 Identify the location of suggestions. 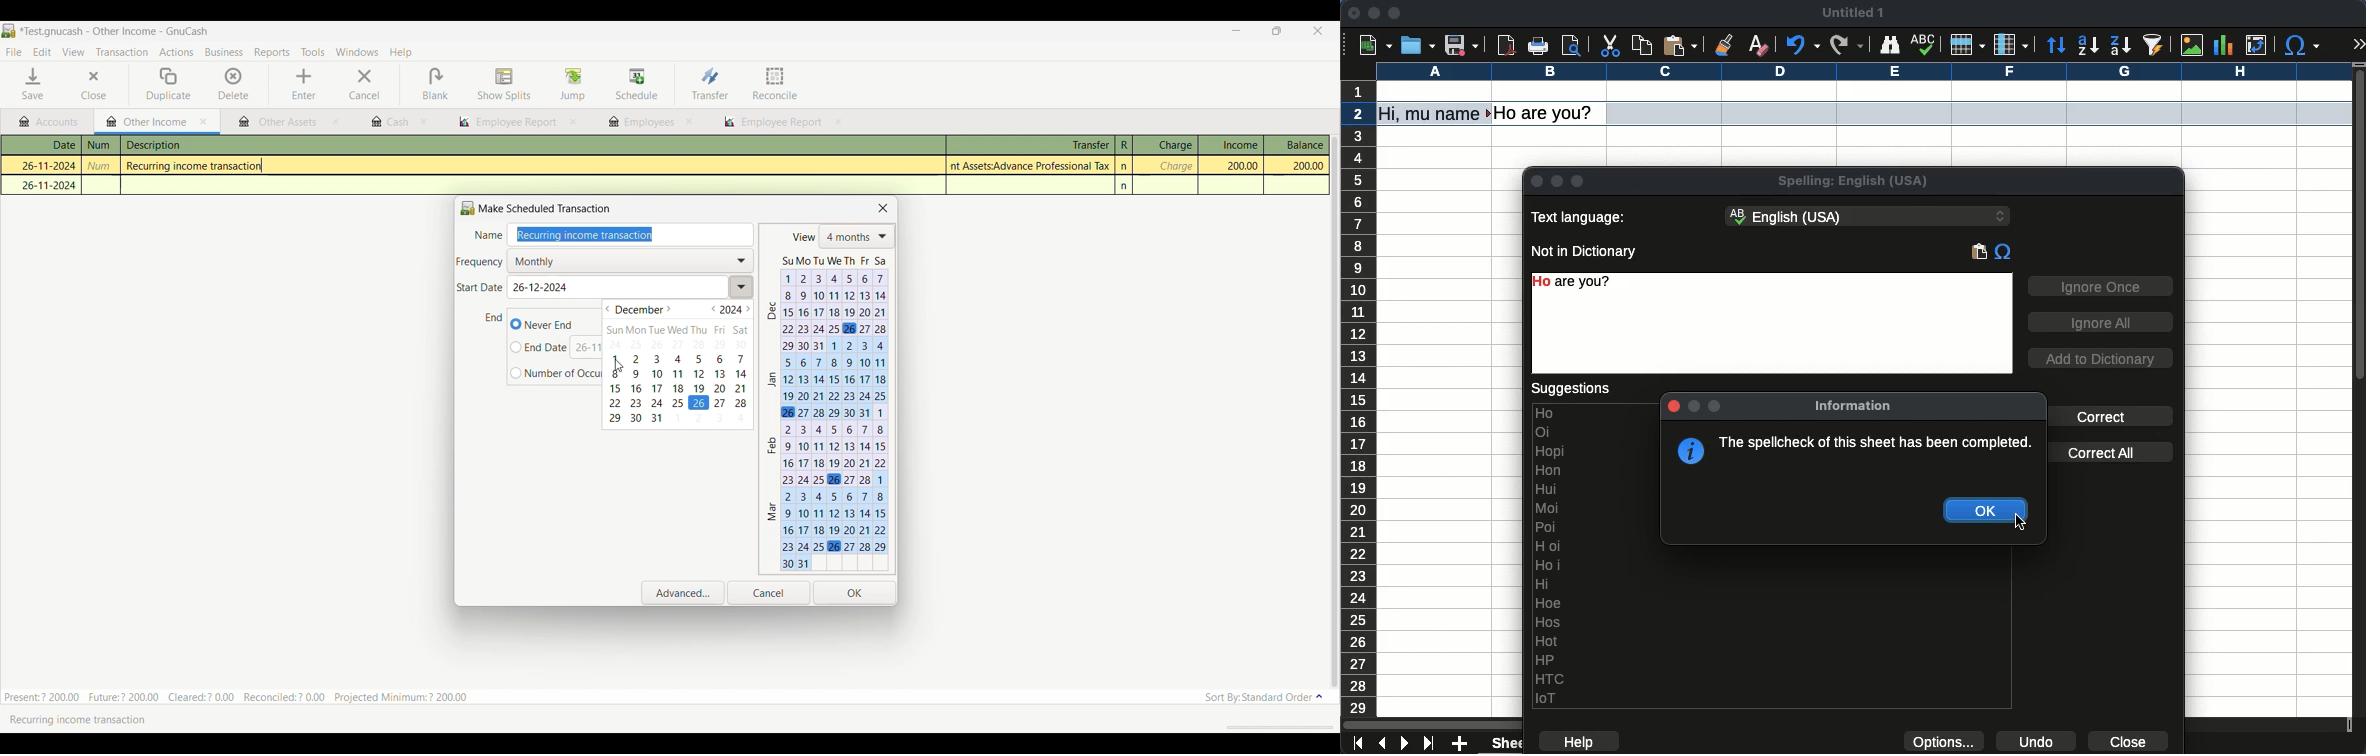
(1571, 390).